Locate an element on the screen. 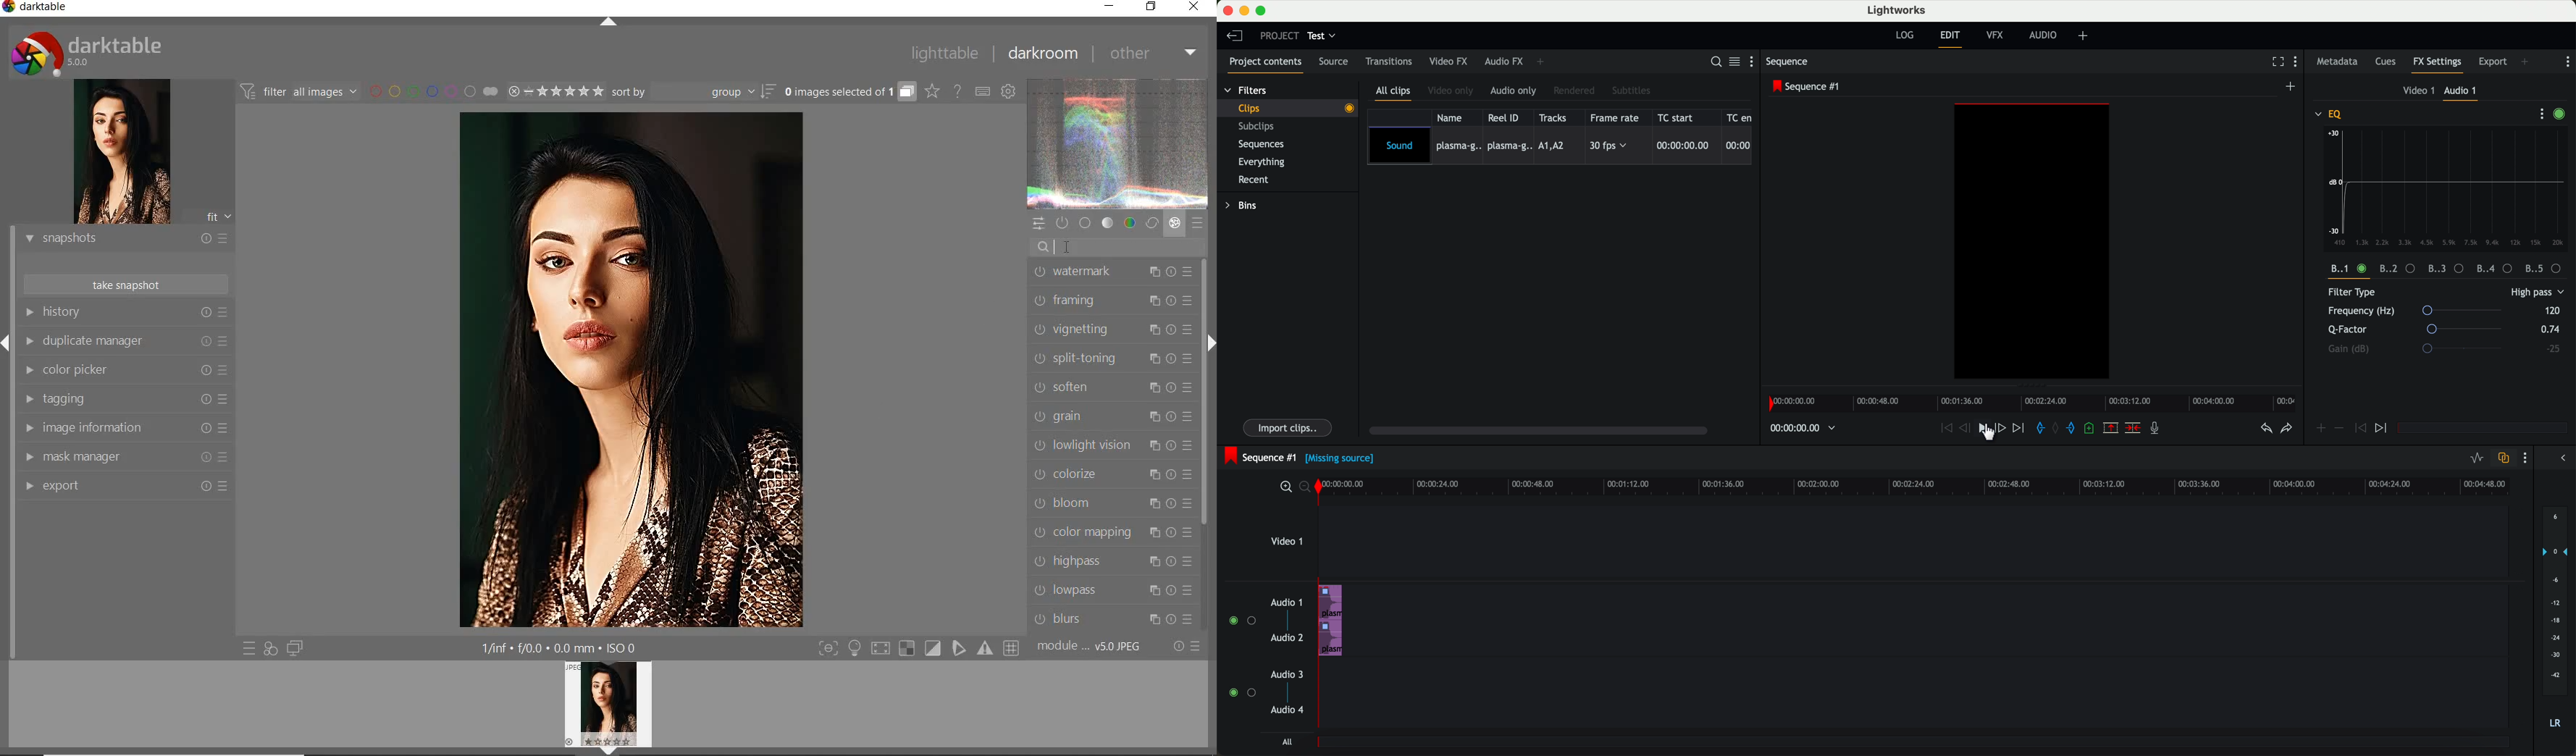  move backward is located at coordinates (1944, 429).